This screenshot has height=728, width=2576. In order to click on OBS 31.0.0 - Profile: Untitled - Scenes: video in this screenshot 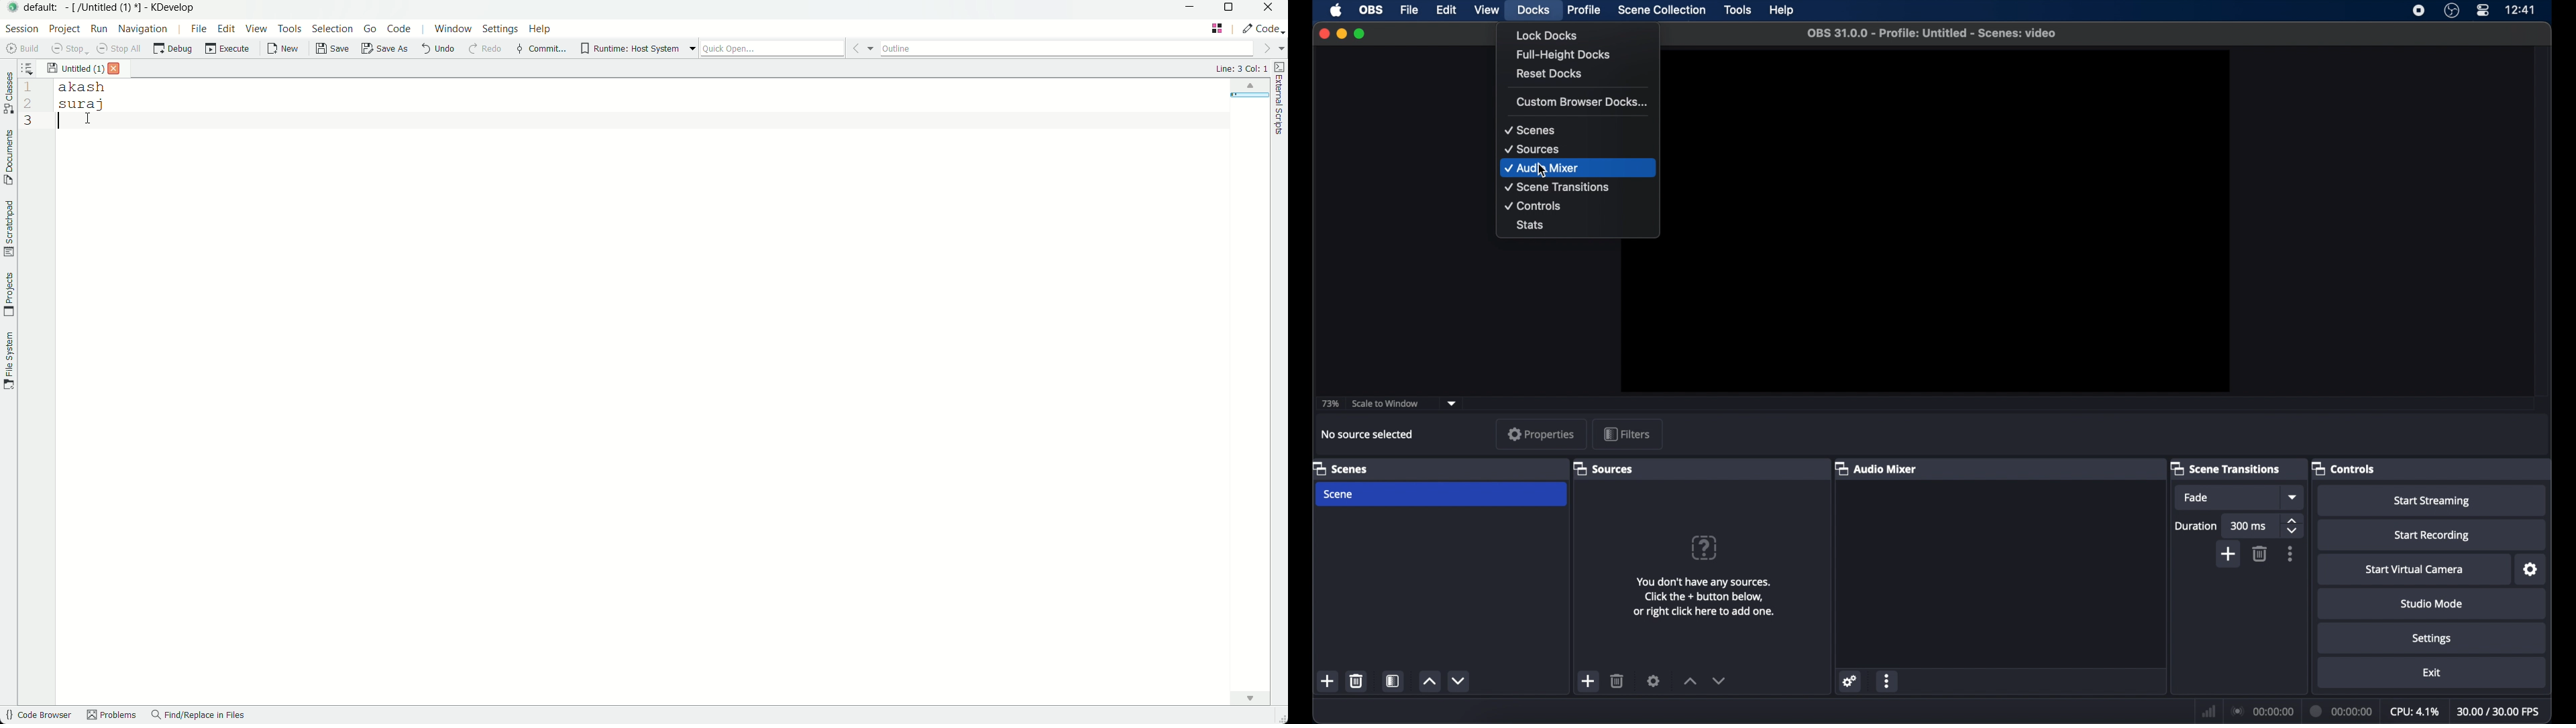, I will do `click(1931, 33)`.